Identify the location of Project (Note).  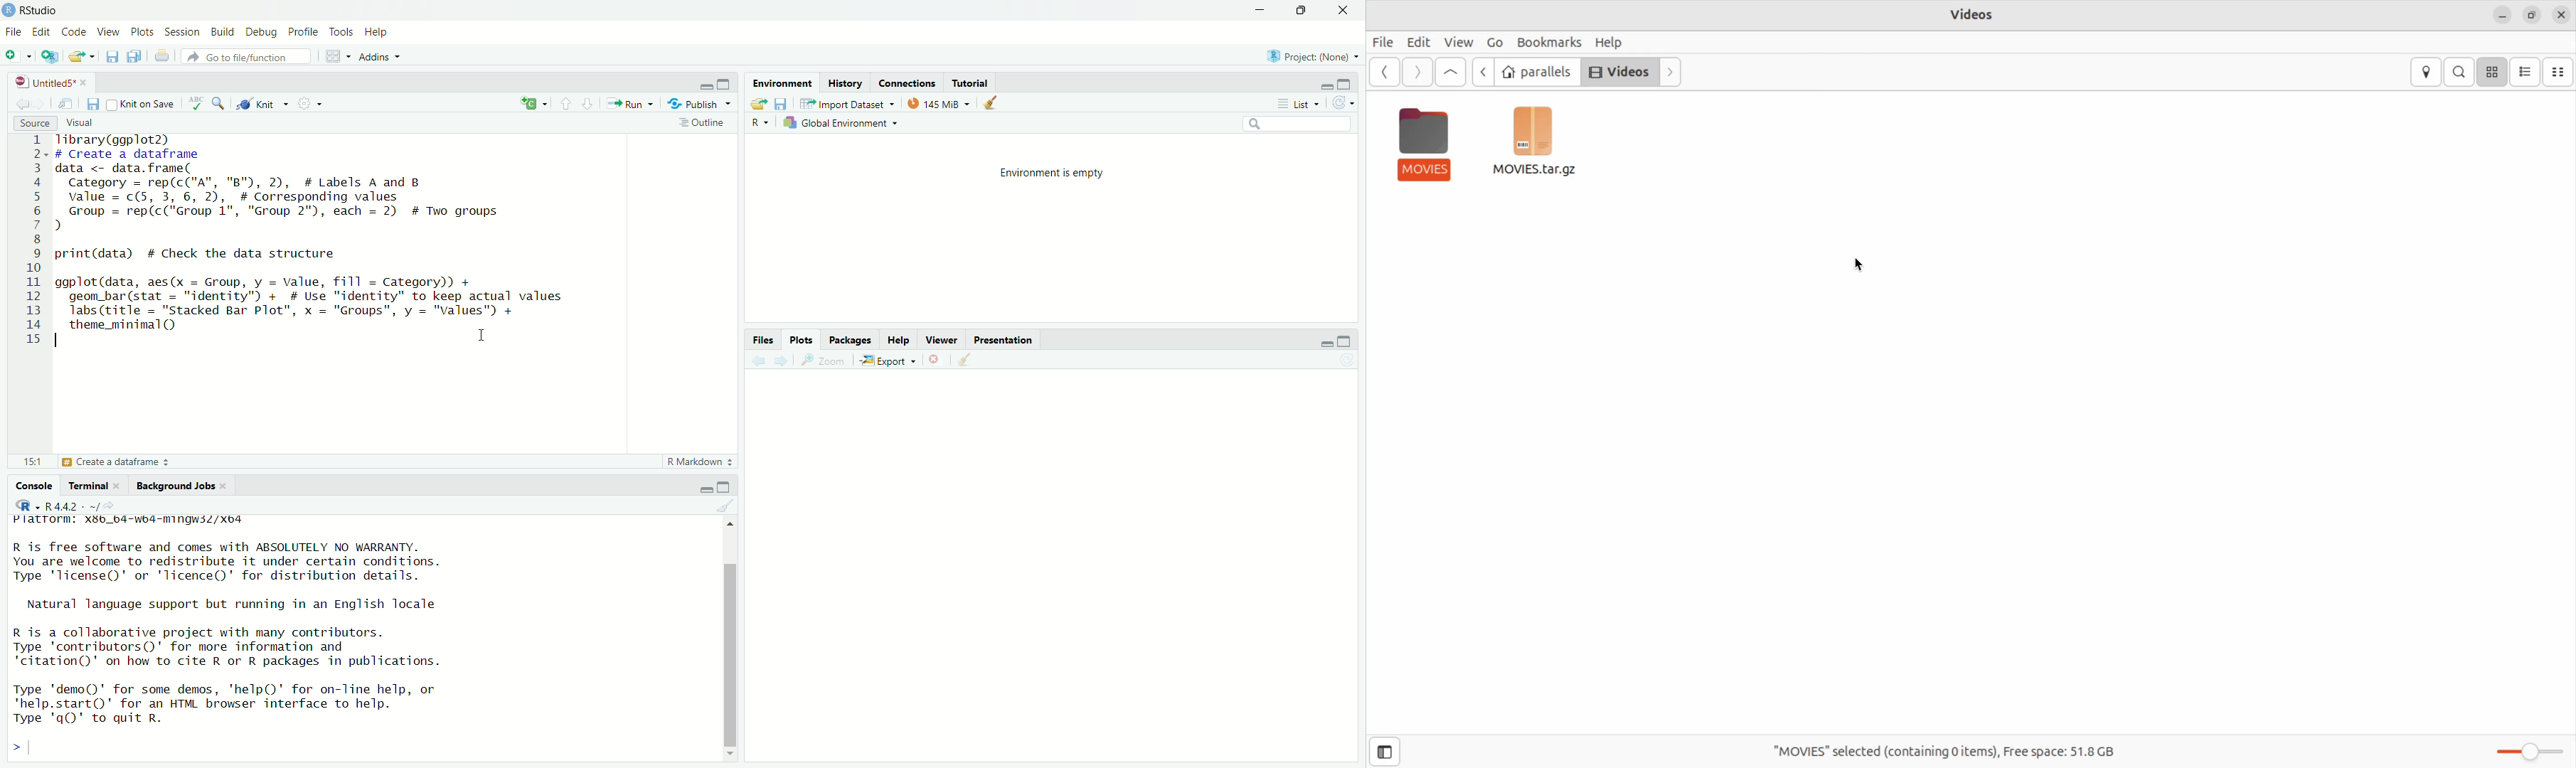
(1314, 54).